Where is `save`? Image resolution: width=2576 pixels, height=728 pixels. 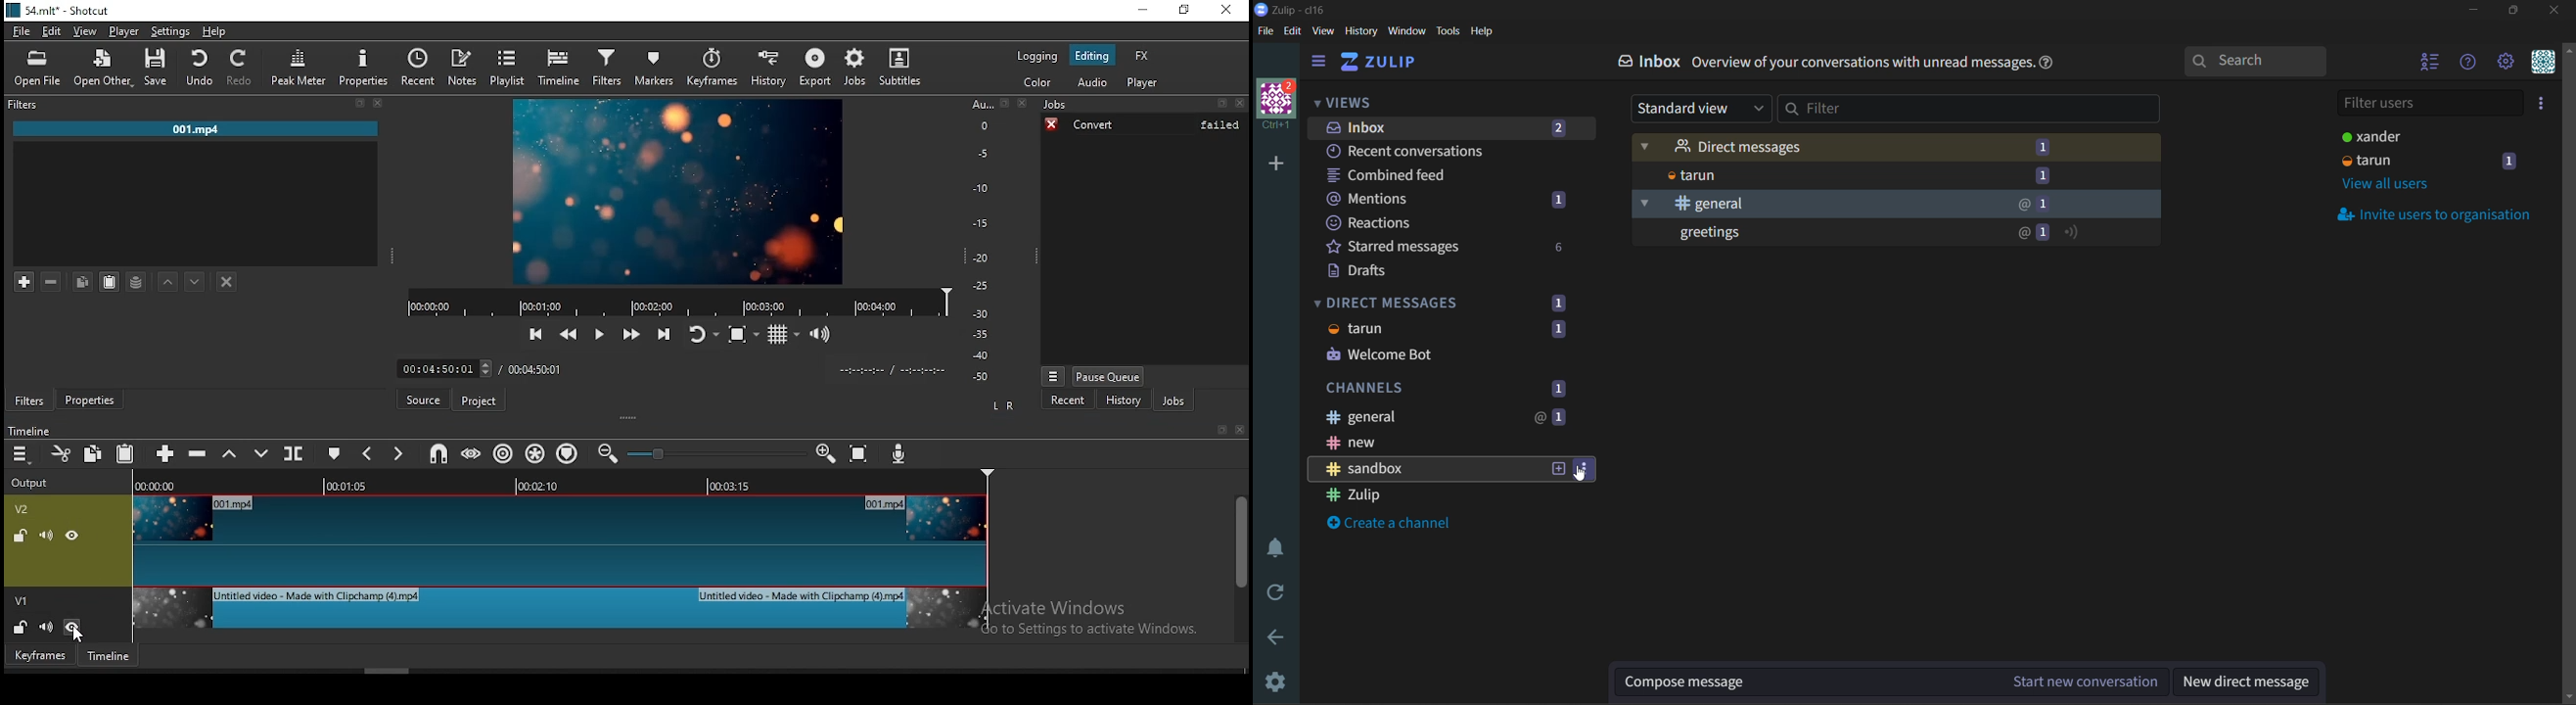
save is located at coordinates (153, 68).